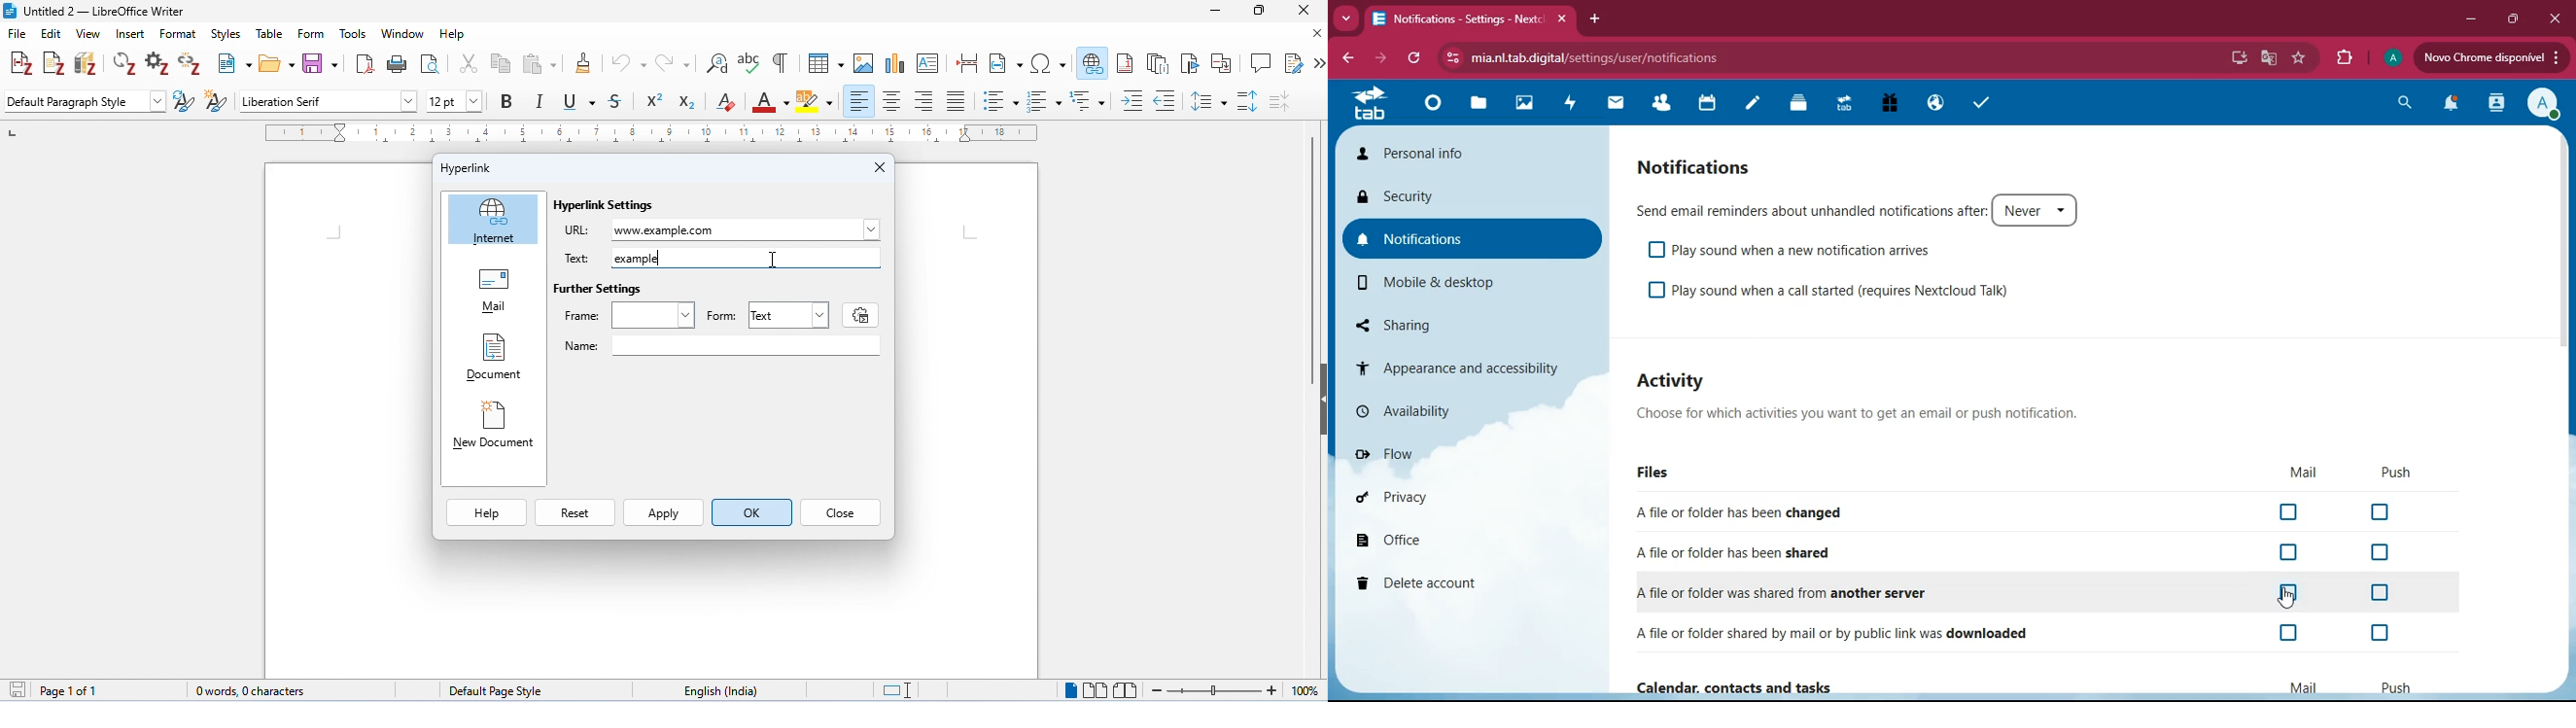  I want to click on flow, so click(1459, 457).